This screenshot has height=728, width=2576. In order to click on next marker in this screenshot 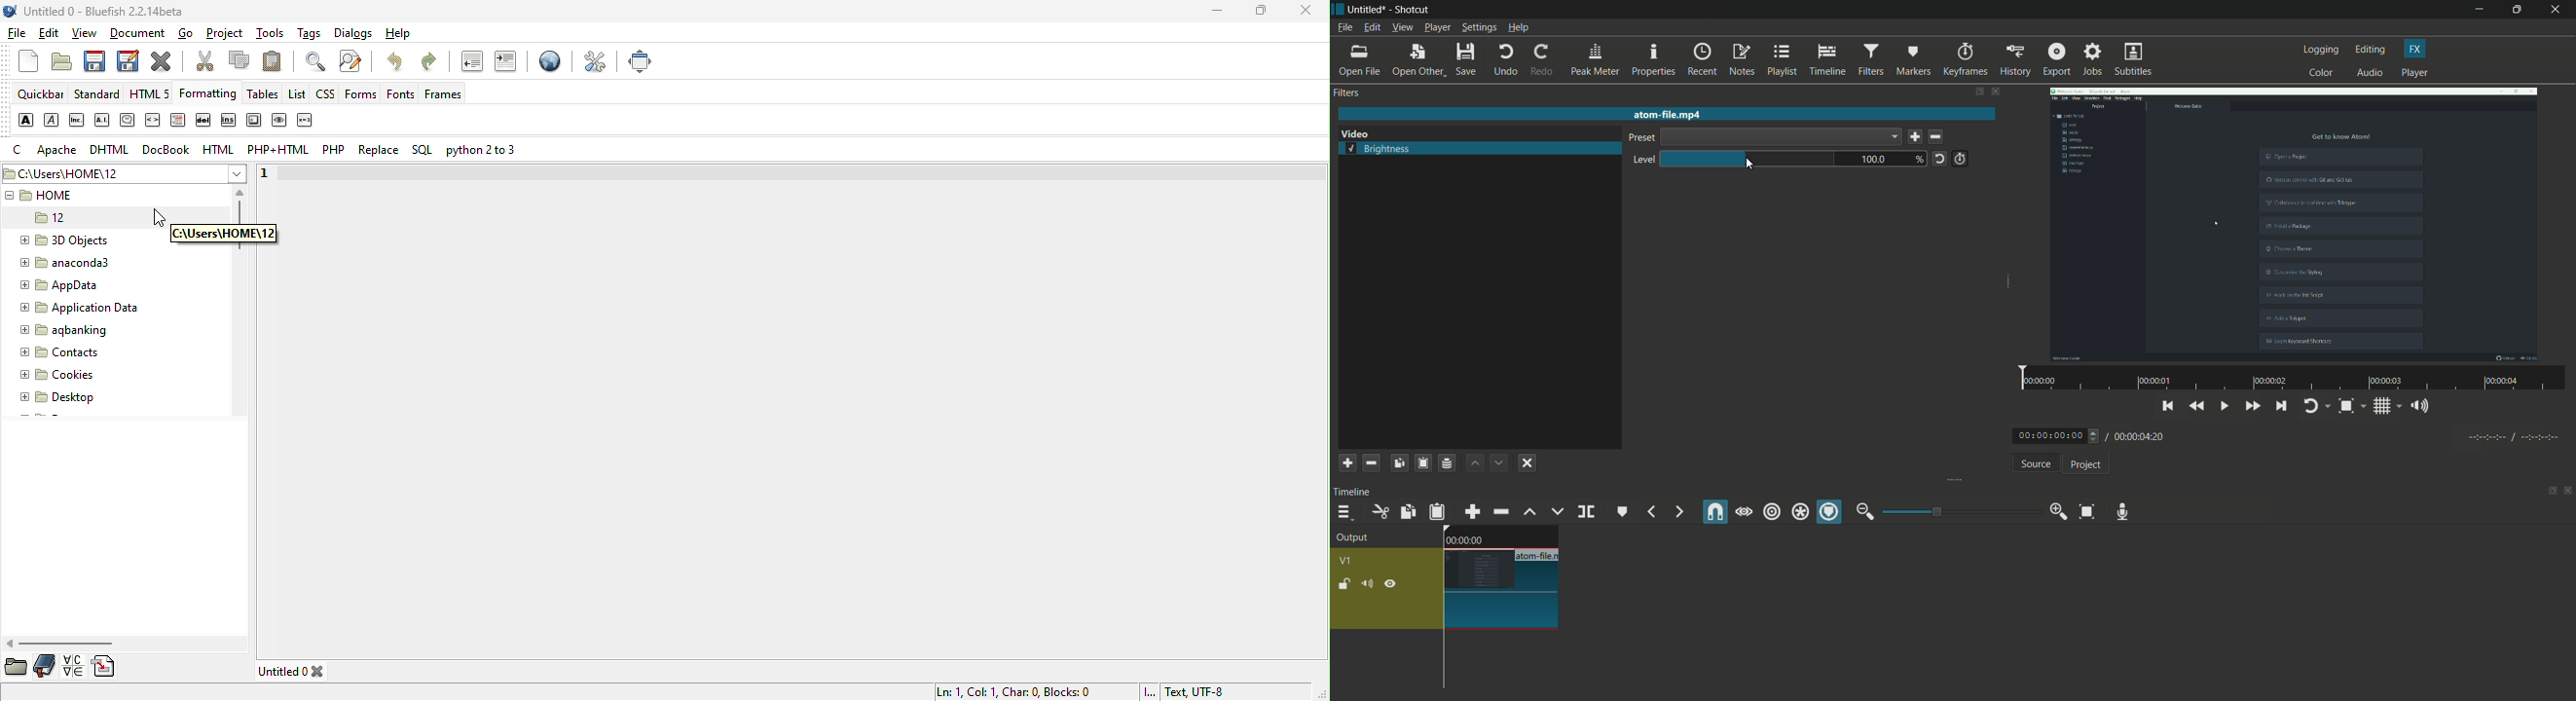, I will do `click(1677, 512)`.